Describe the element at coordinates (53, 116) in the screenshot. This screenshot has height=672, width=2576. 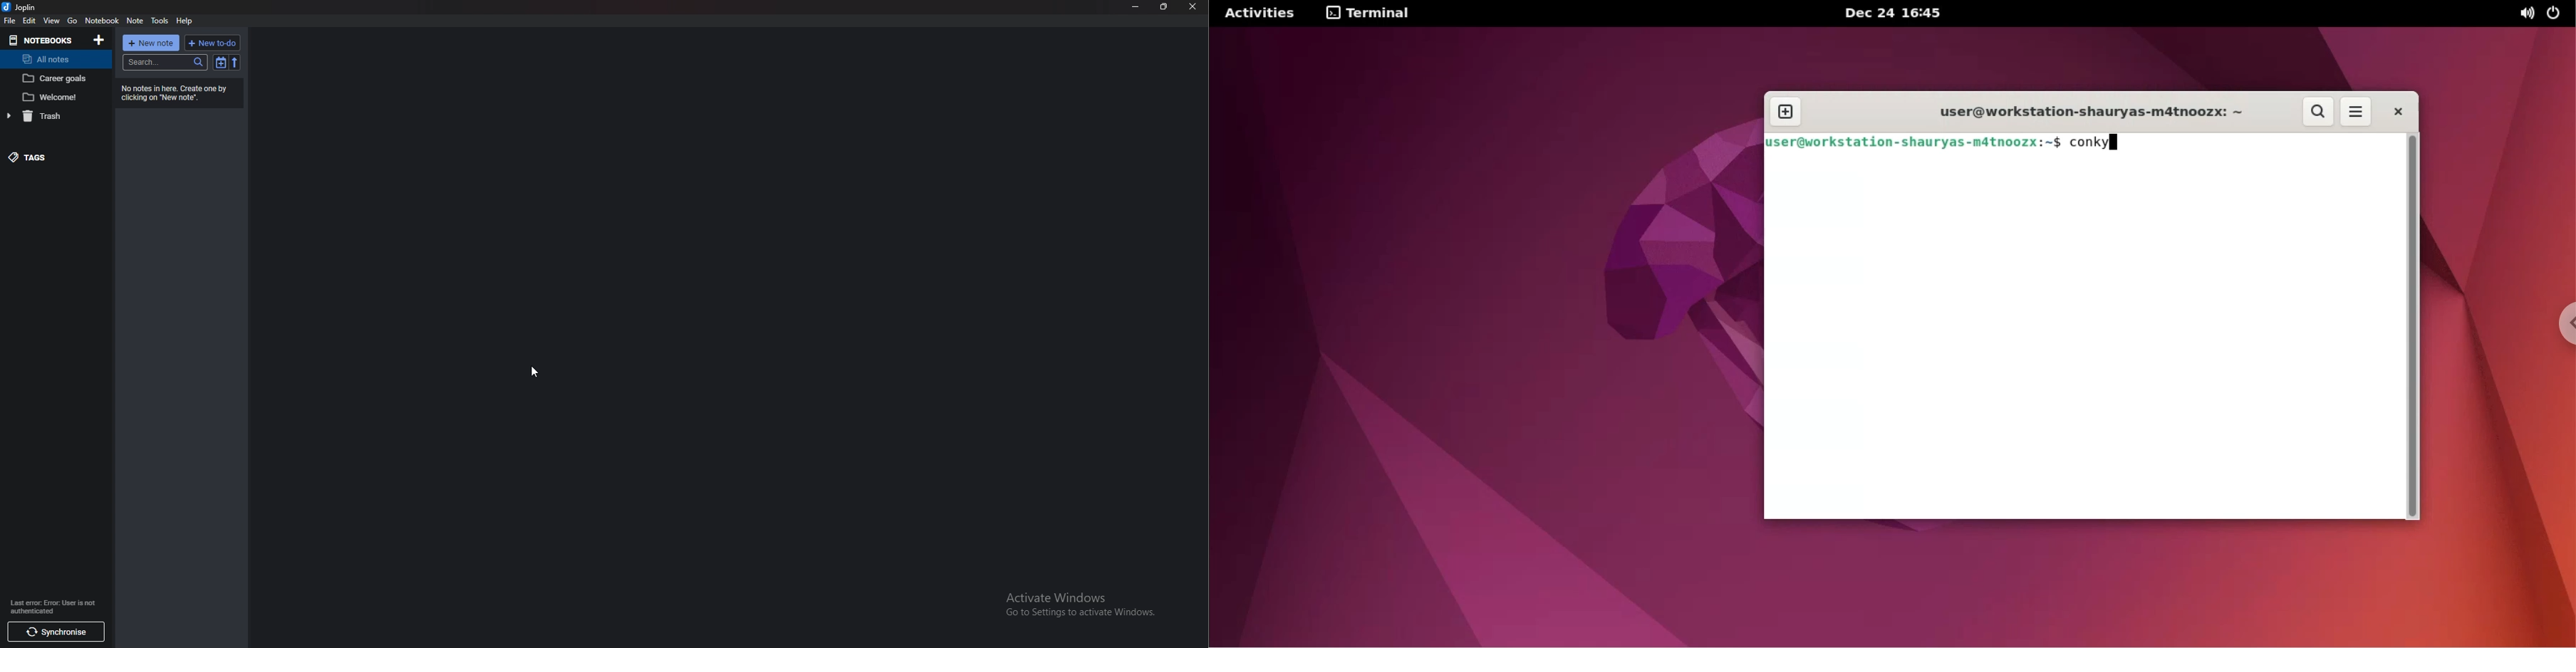
I see `trash` at that location.